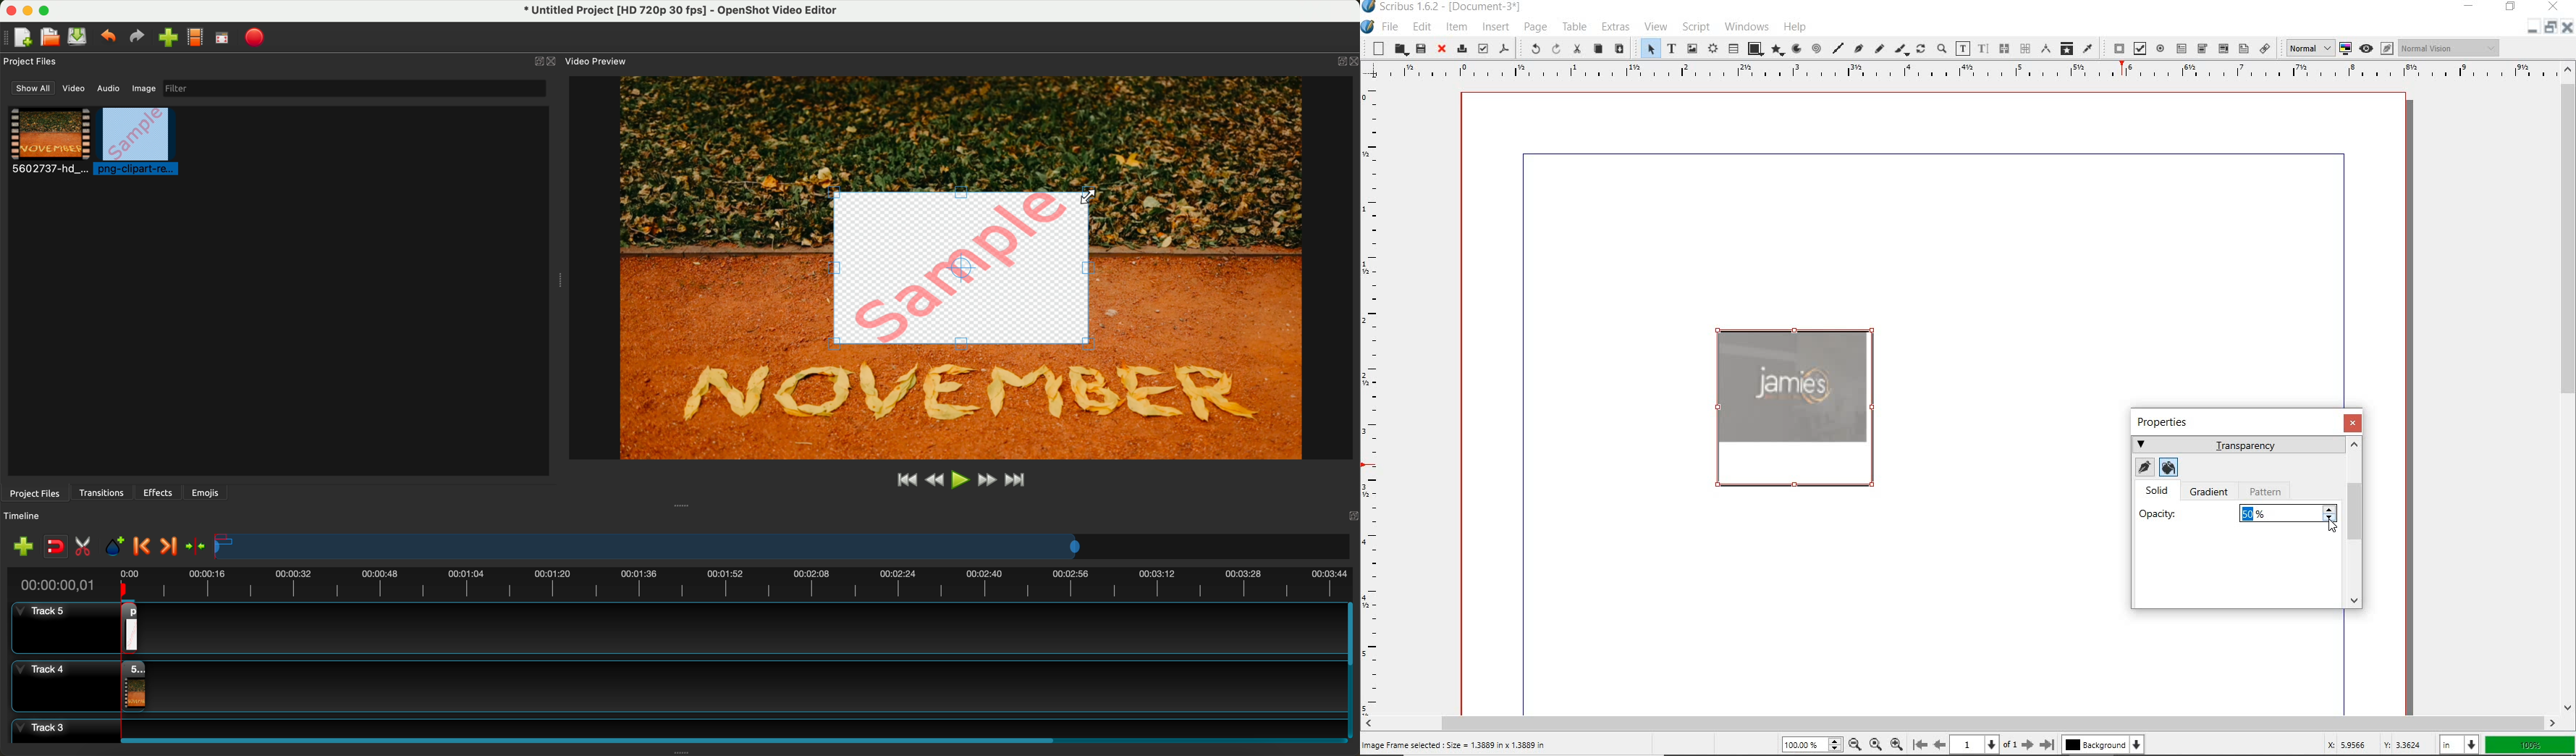  I want to click on previous, so click(1941, 745).